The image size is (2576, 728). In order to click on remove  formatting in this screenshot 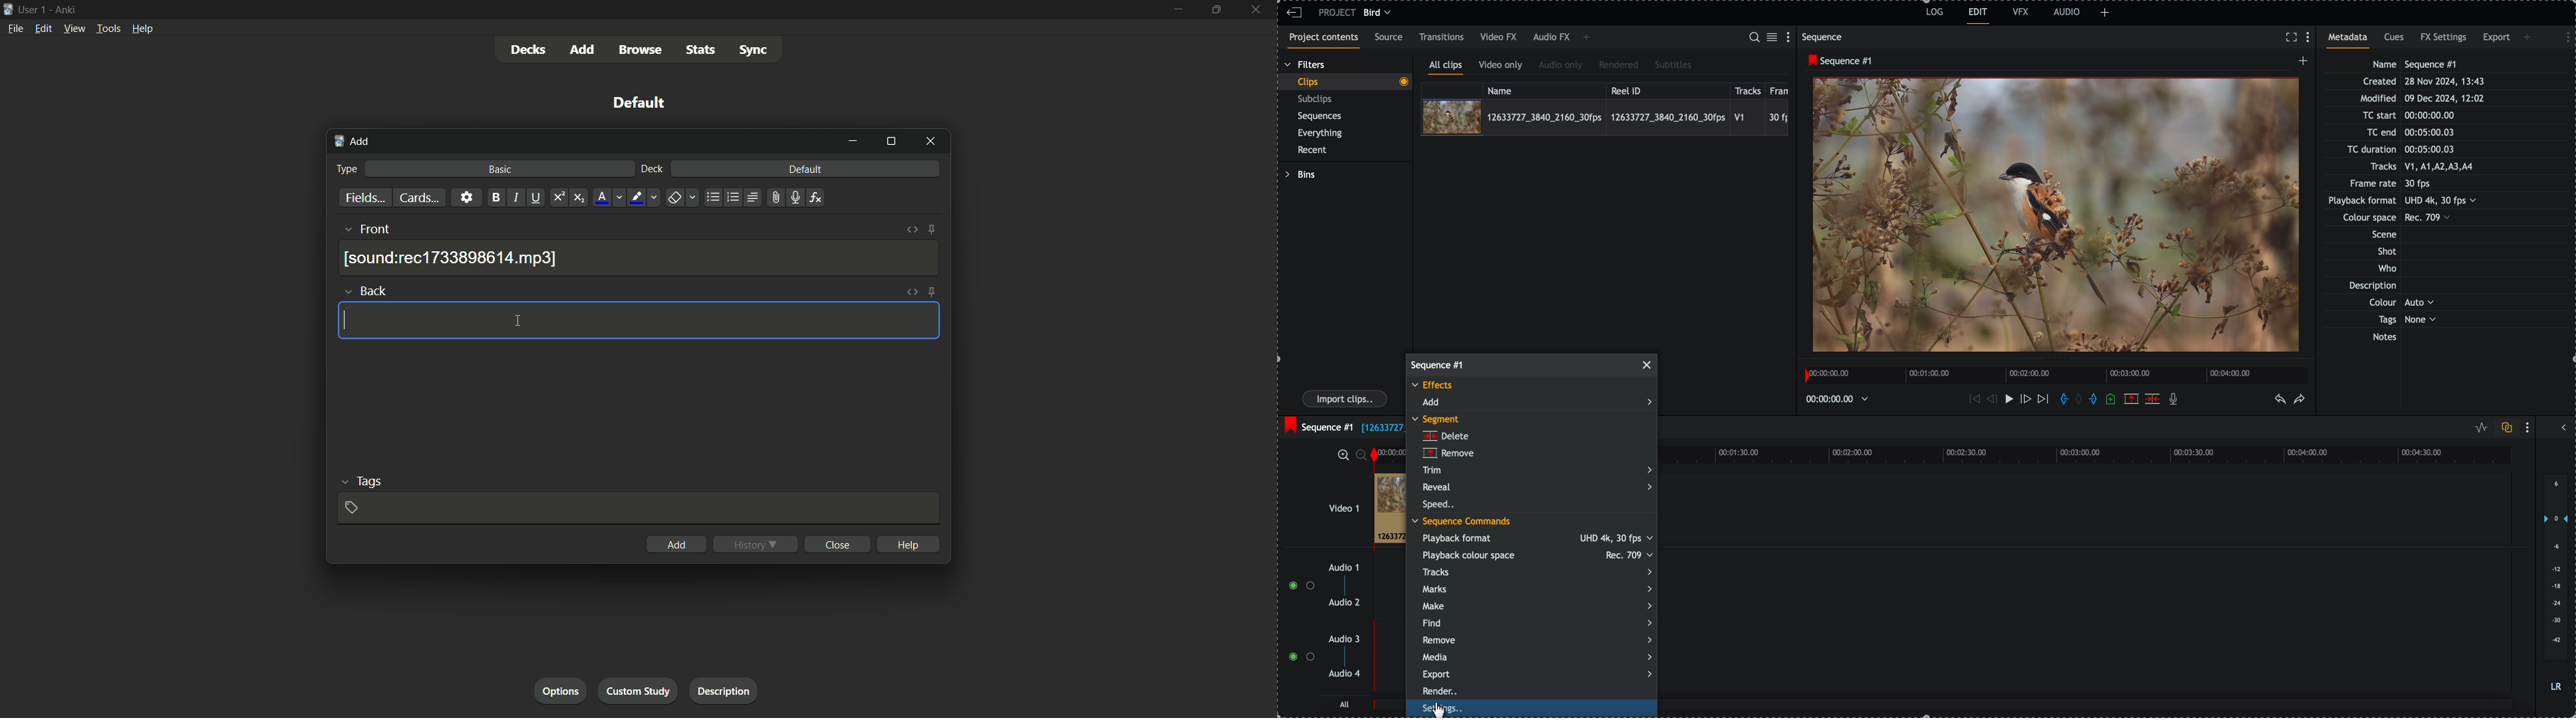, I will do `click(674, 198)`.